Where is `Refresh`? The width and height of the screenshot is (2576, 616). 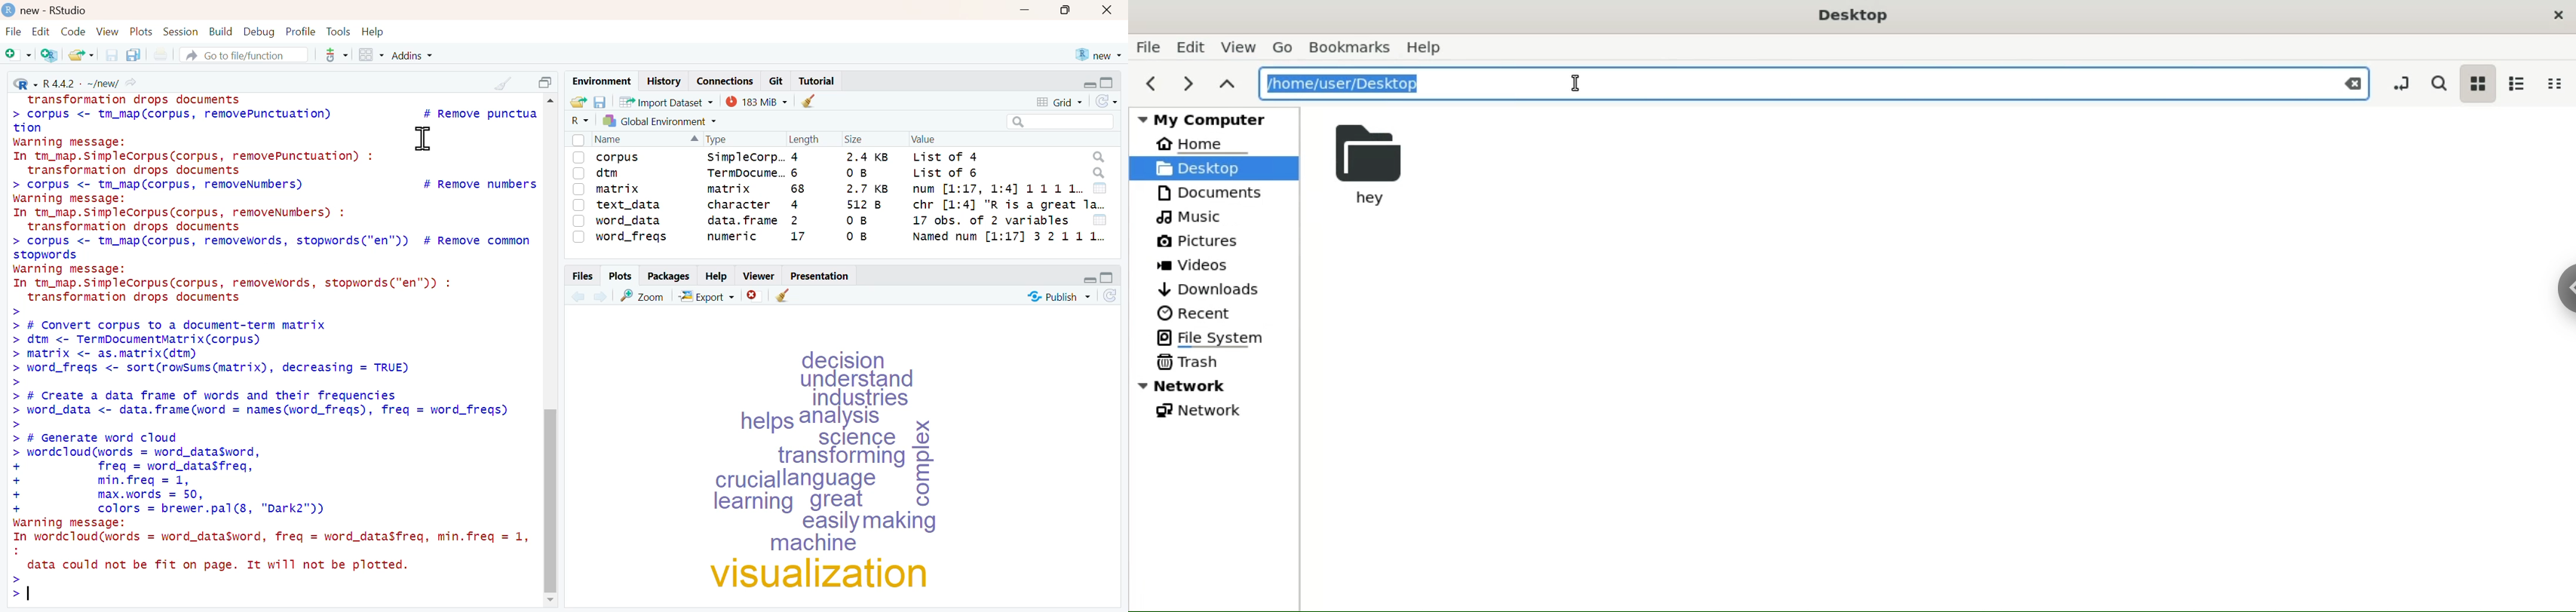
Refresh is located at coordinates (1111, 295).